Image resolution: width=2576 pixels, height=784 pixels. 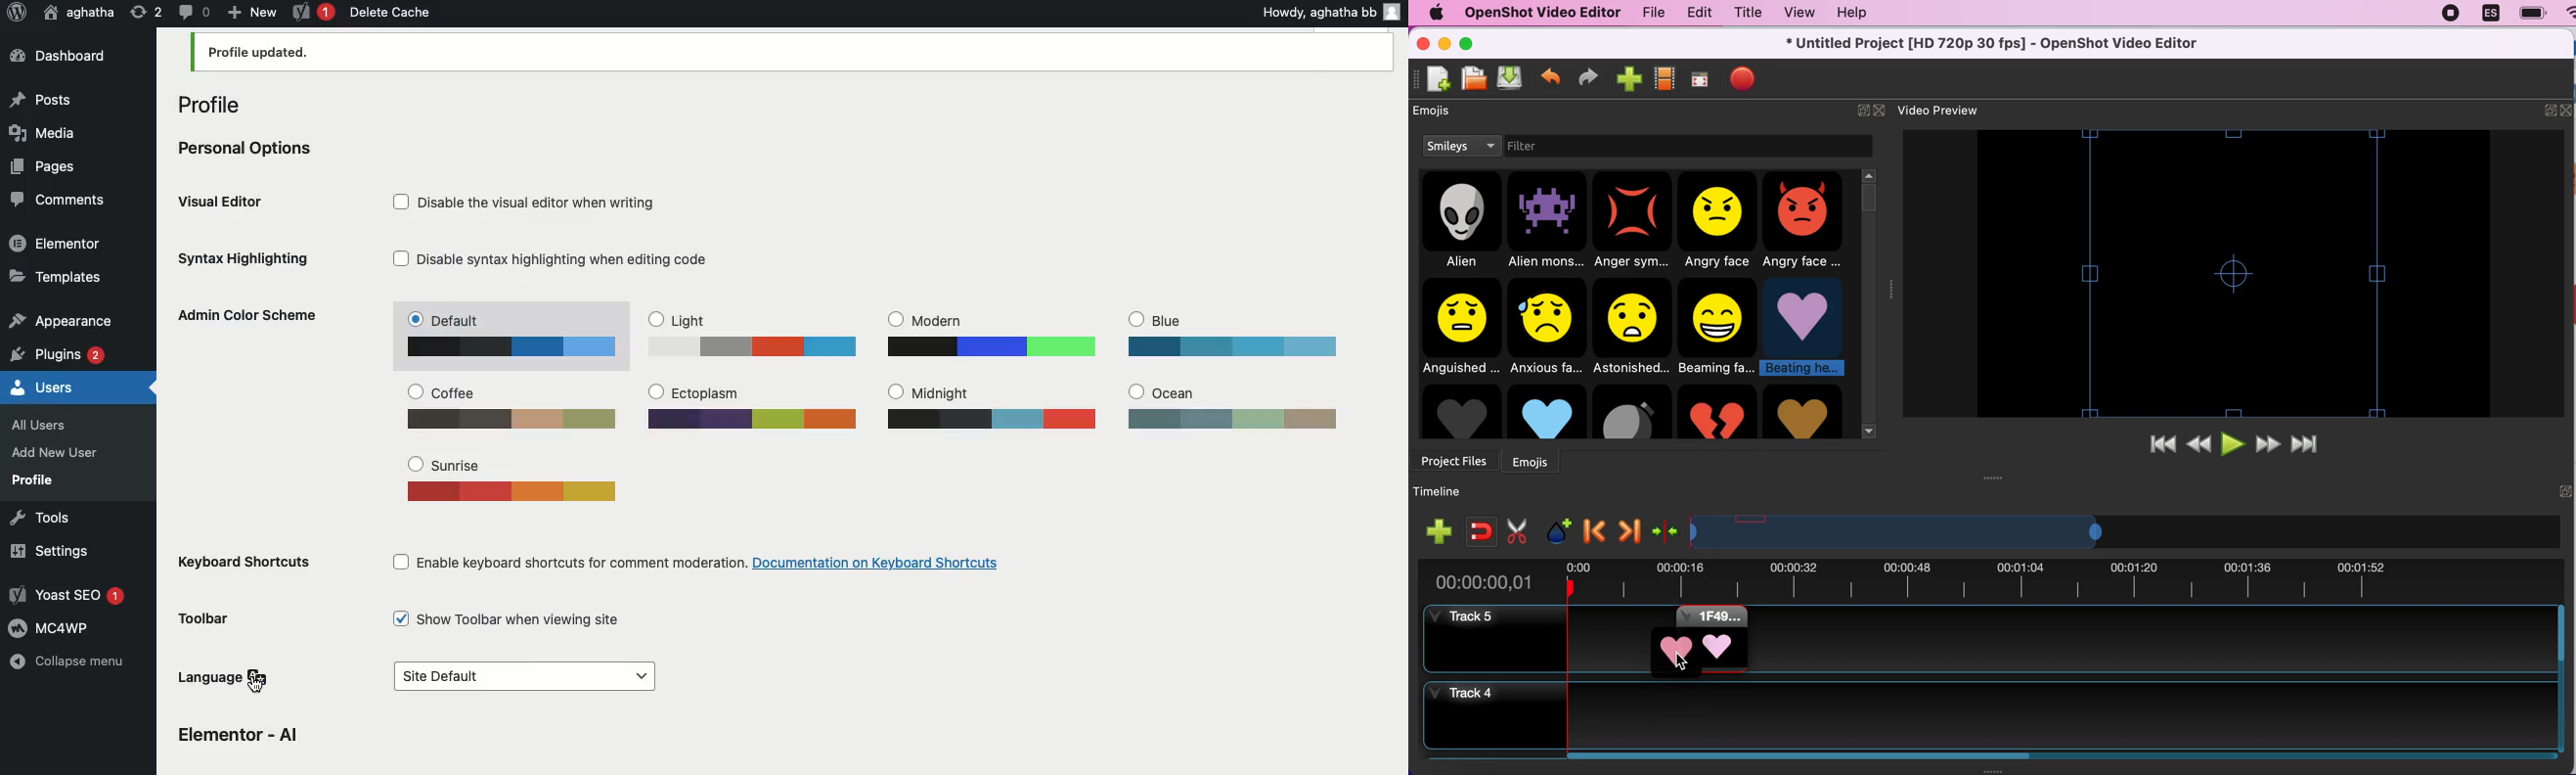 I want to click on choose profiles, so click(x=1665, y=79).